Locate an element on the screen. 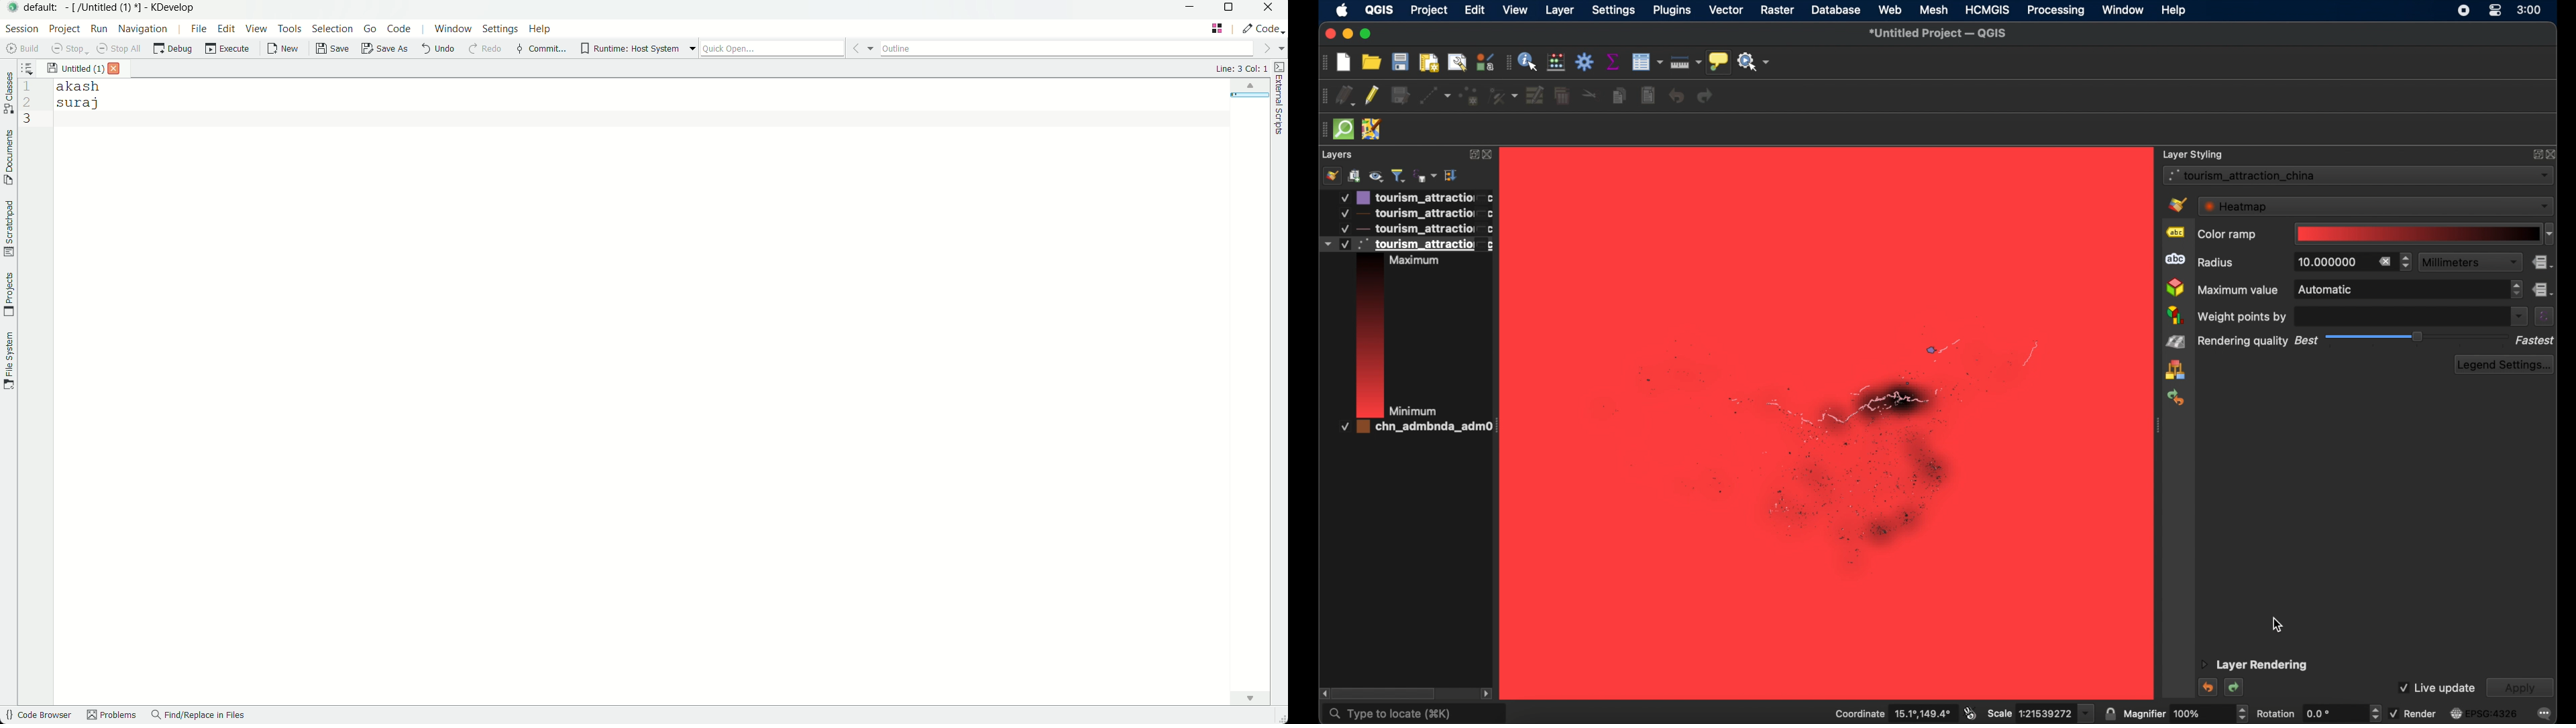 This screenshot has height=728, width=2576. drag. handle is located at coordinates (1505, 63).